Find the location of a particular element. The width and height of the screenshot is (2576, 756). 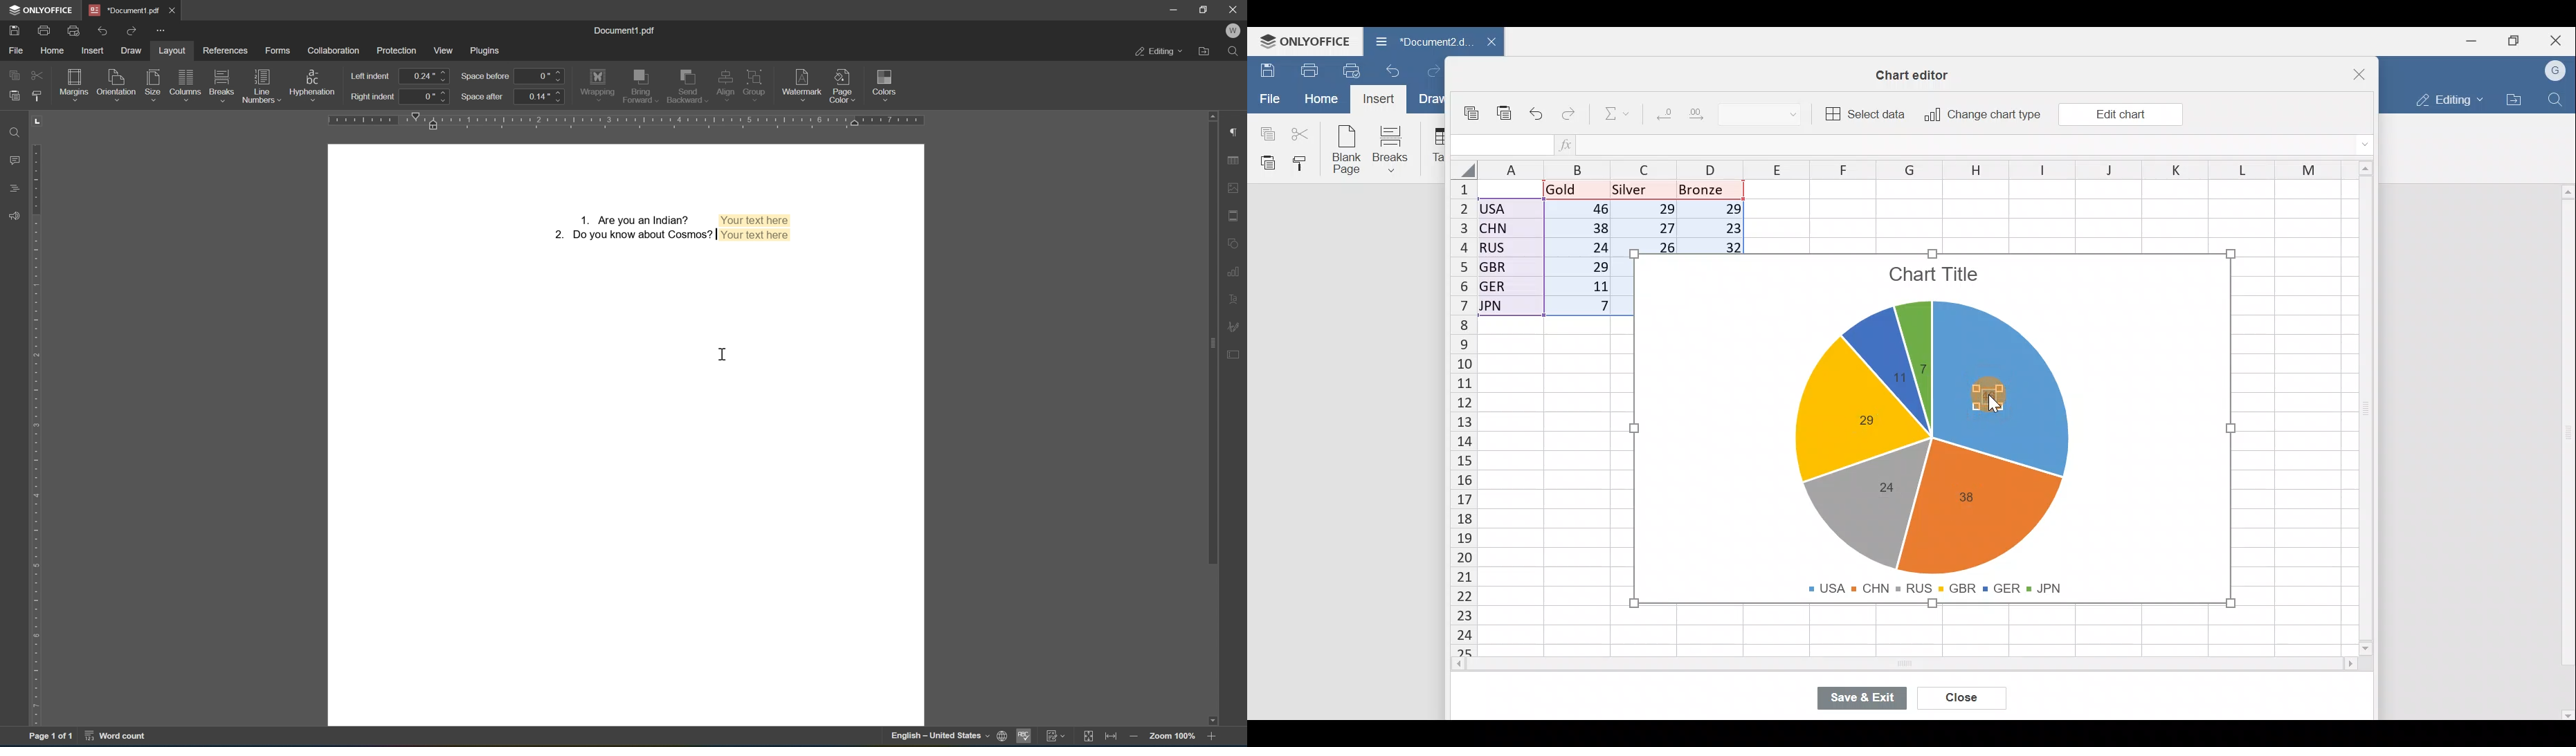

Formula bar is located at coordinates (1981, 145).